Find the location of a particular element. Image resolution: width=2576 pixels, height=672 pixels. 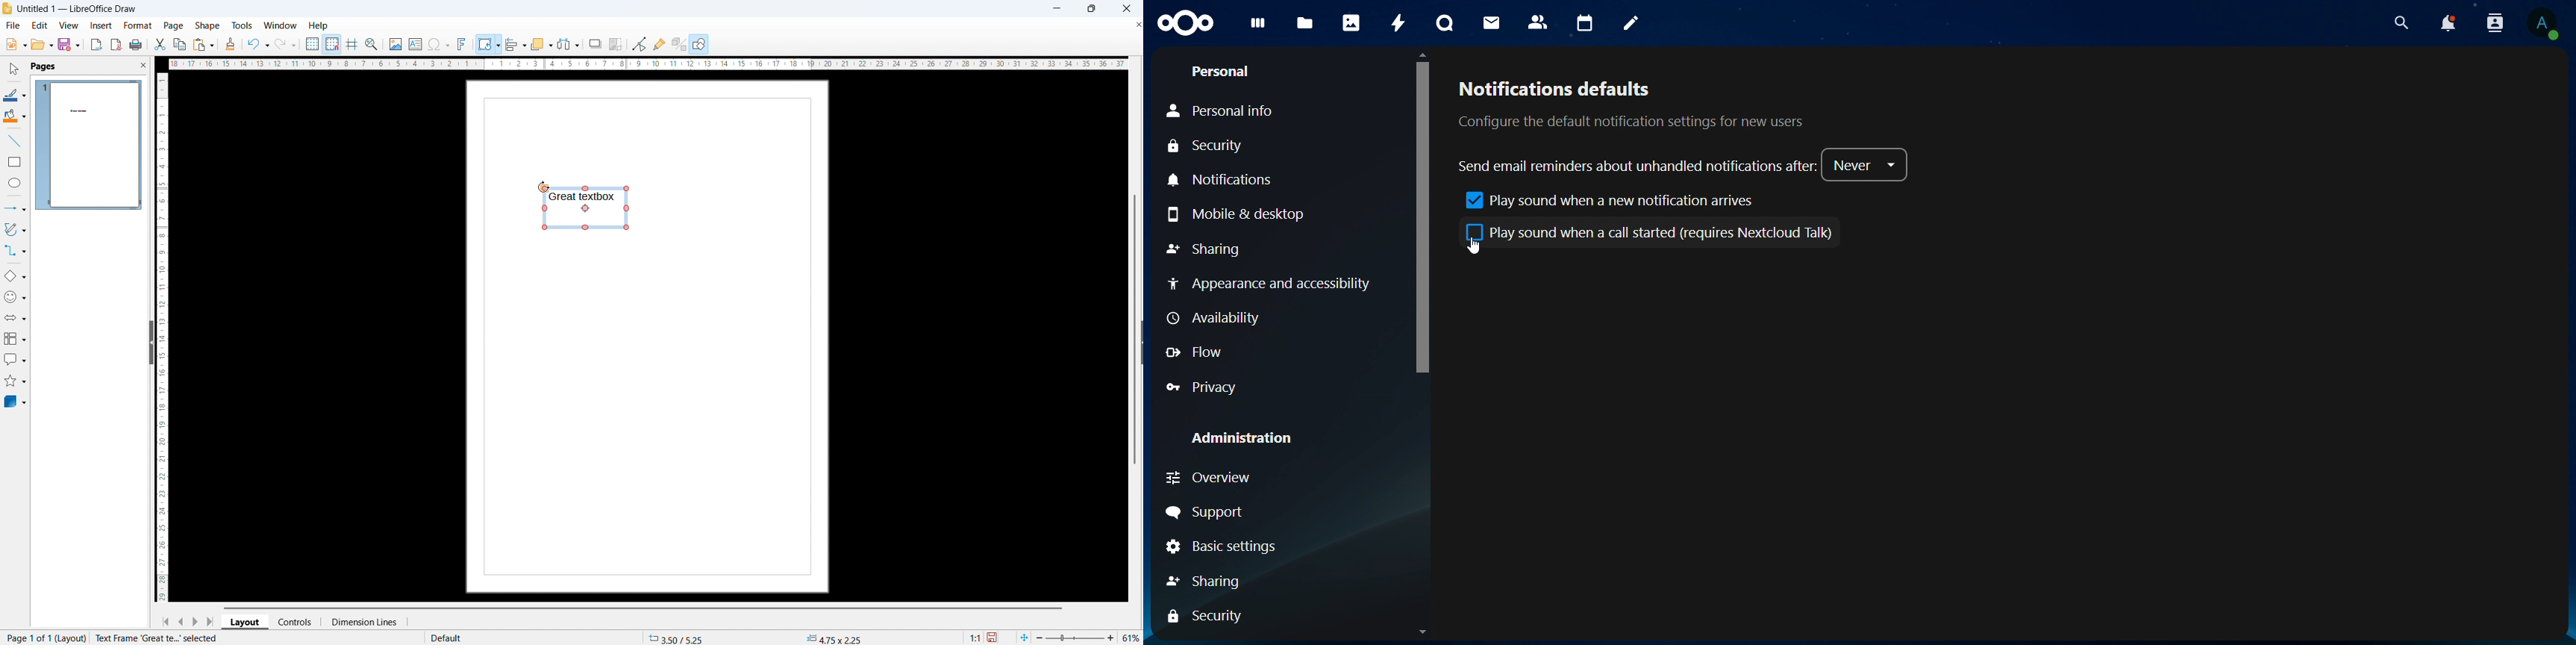

Vertical scroll bar  is located at coordinates (1139, 247).